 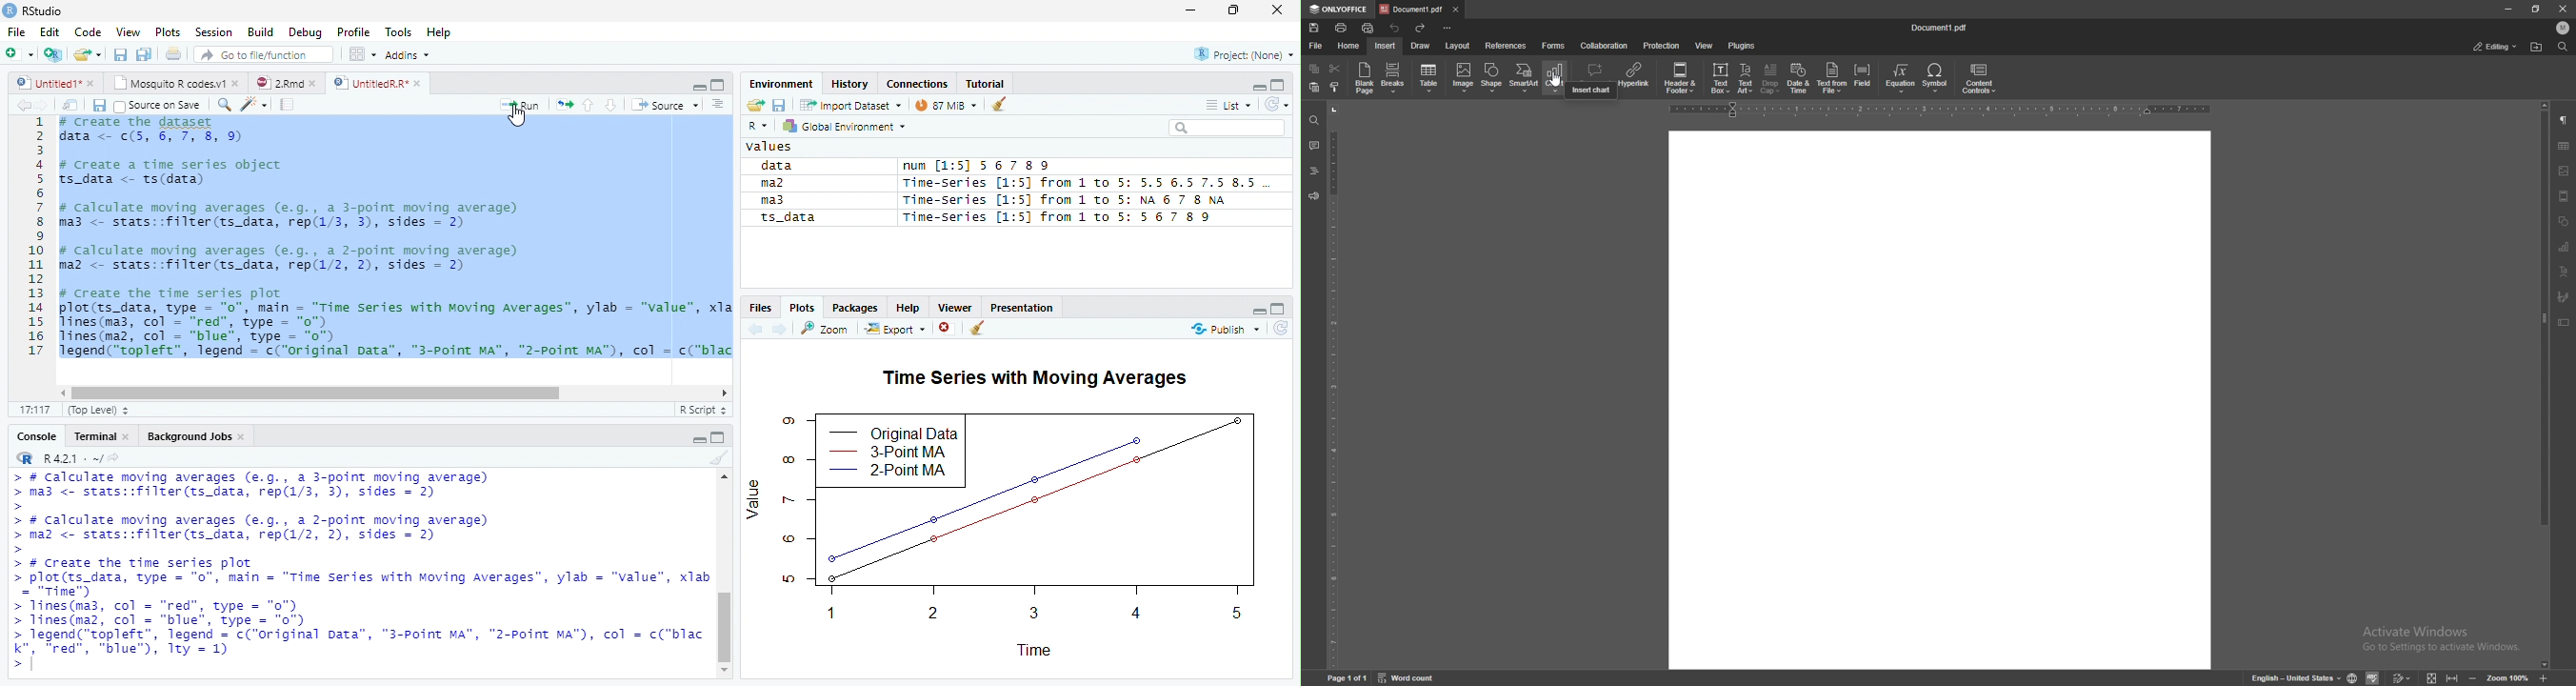 What do you see at coordinates (399, 31) in the screenshot?
I see `Tools` at bounding box center [399, 31].